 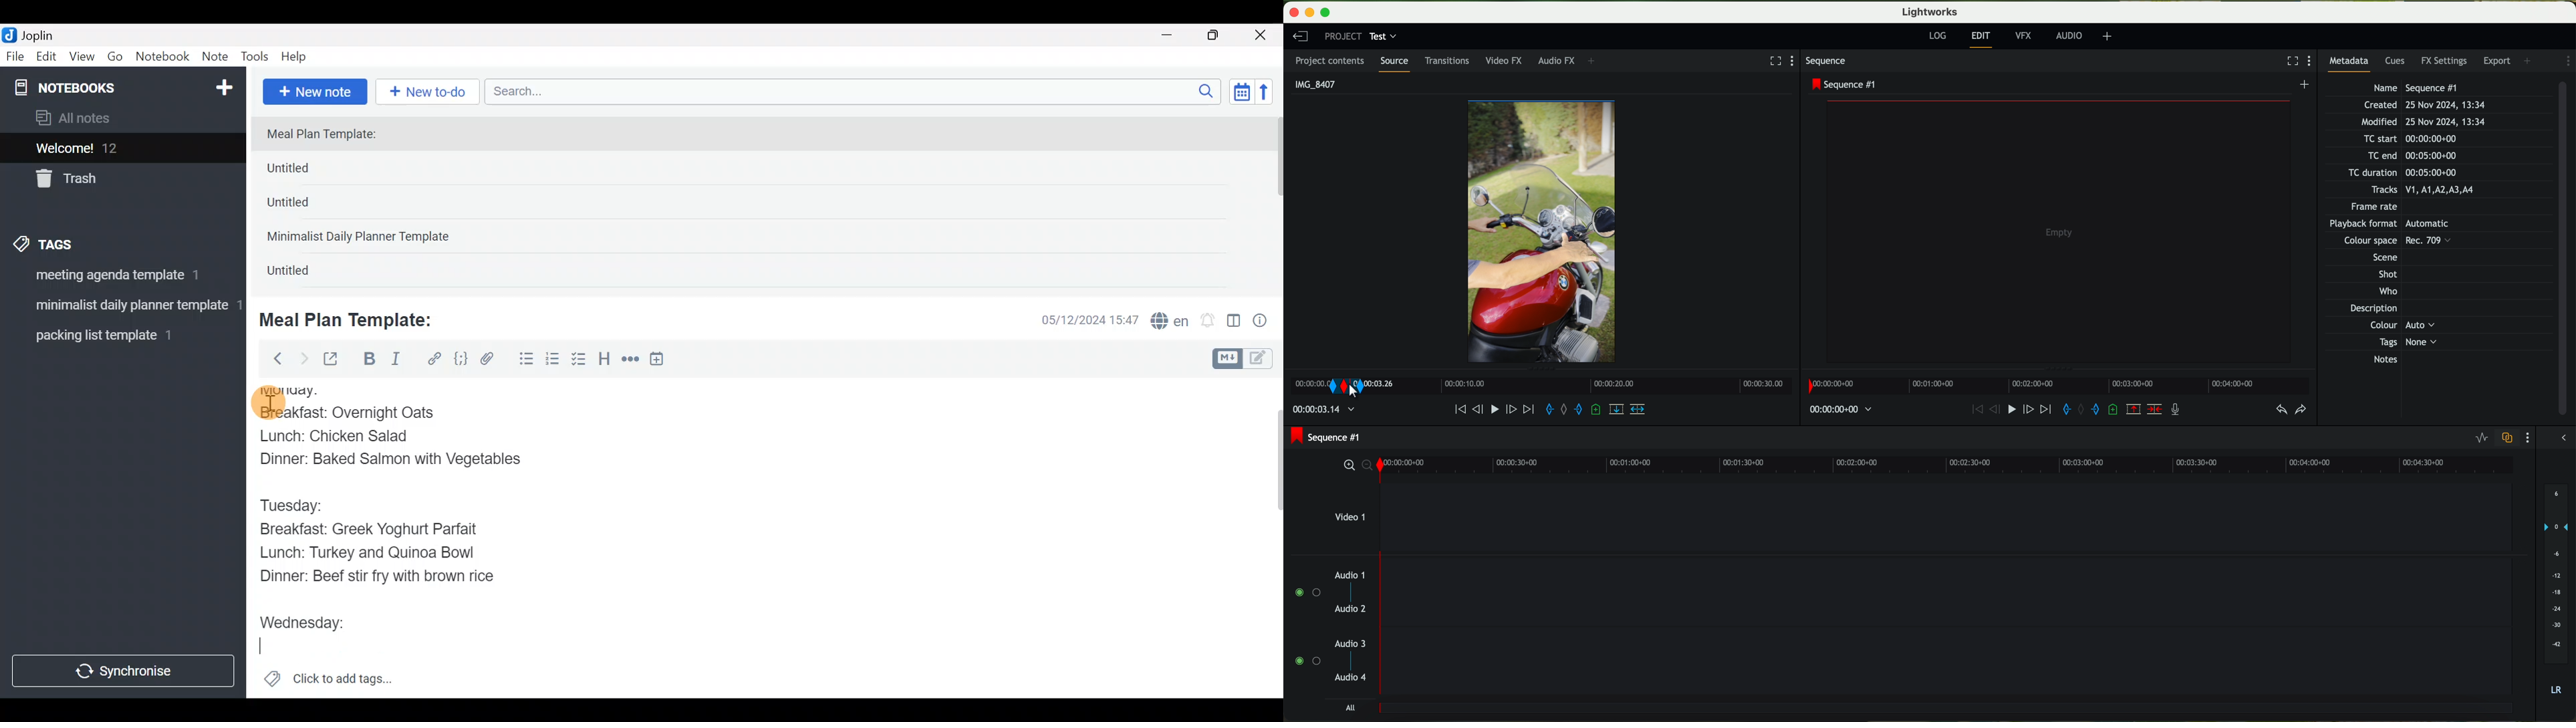 What do you see at coordinates (362, 238) in the screenshot?
I see `Minimalist Daily Planner Template` at bounding box center [362, 238].